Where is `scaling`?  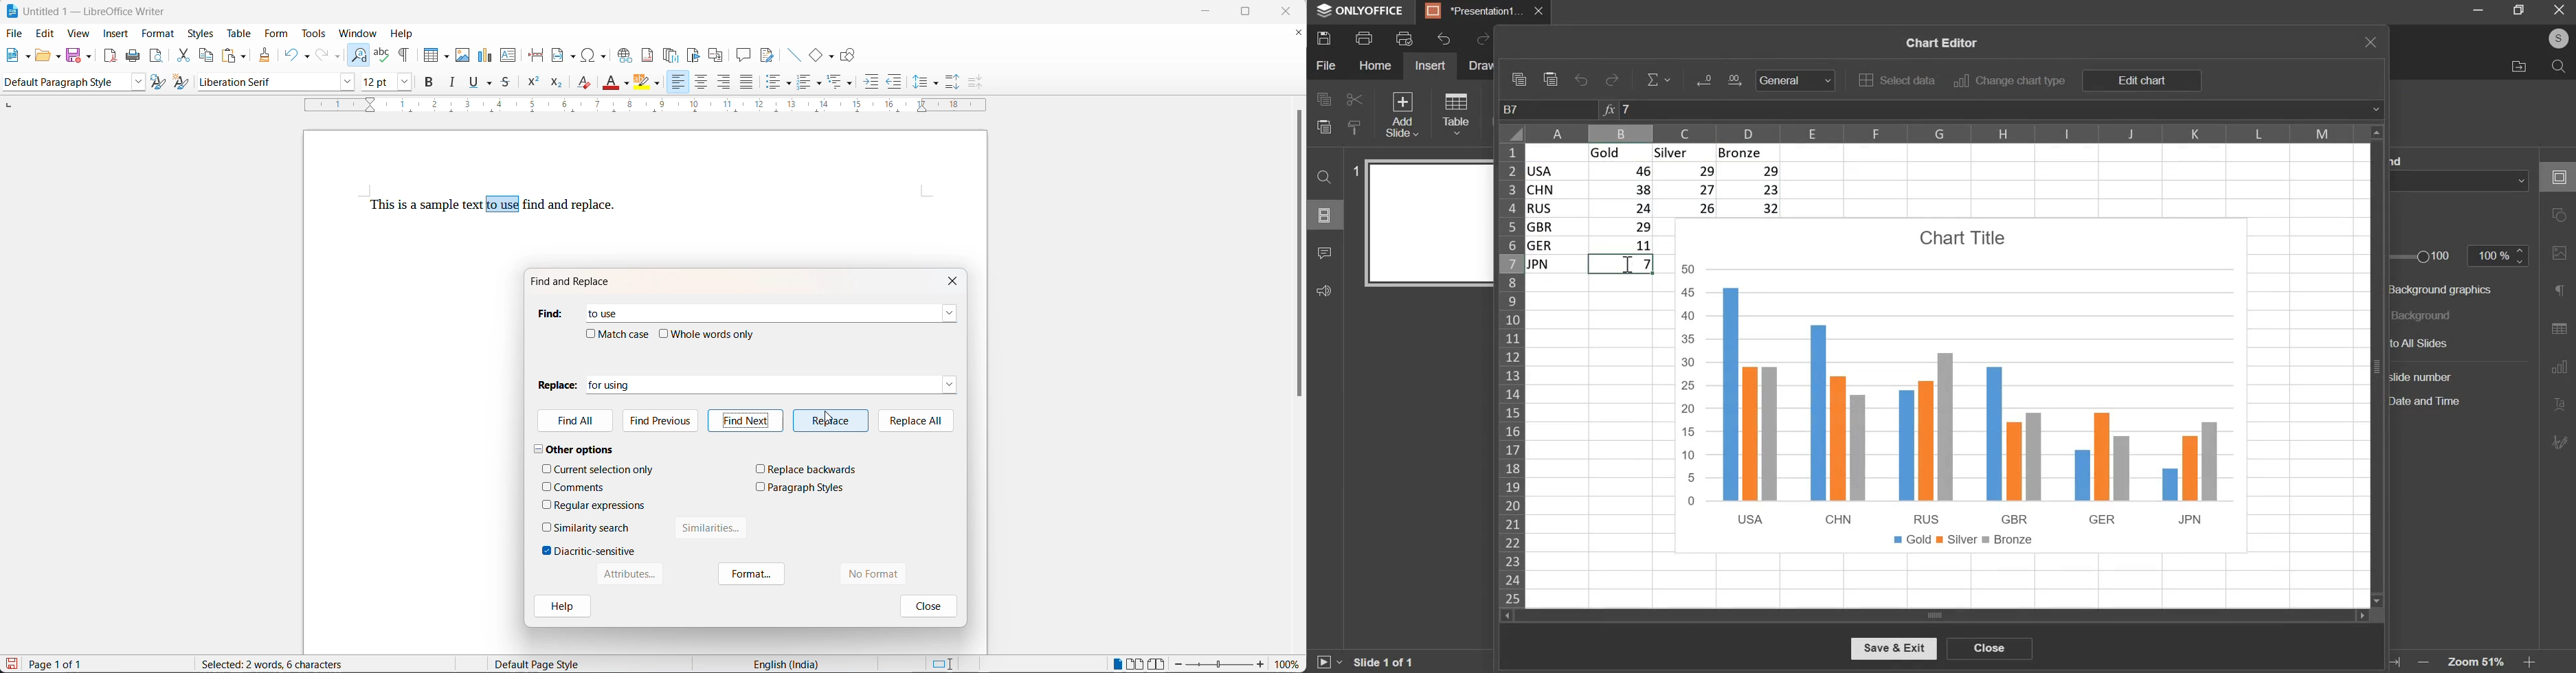
scaling is located at coordinates (656, 106).